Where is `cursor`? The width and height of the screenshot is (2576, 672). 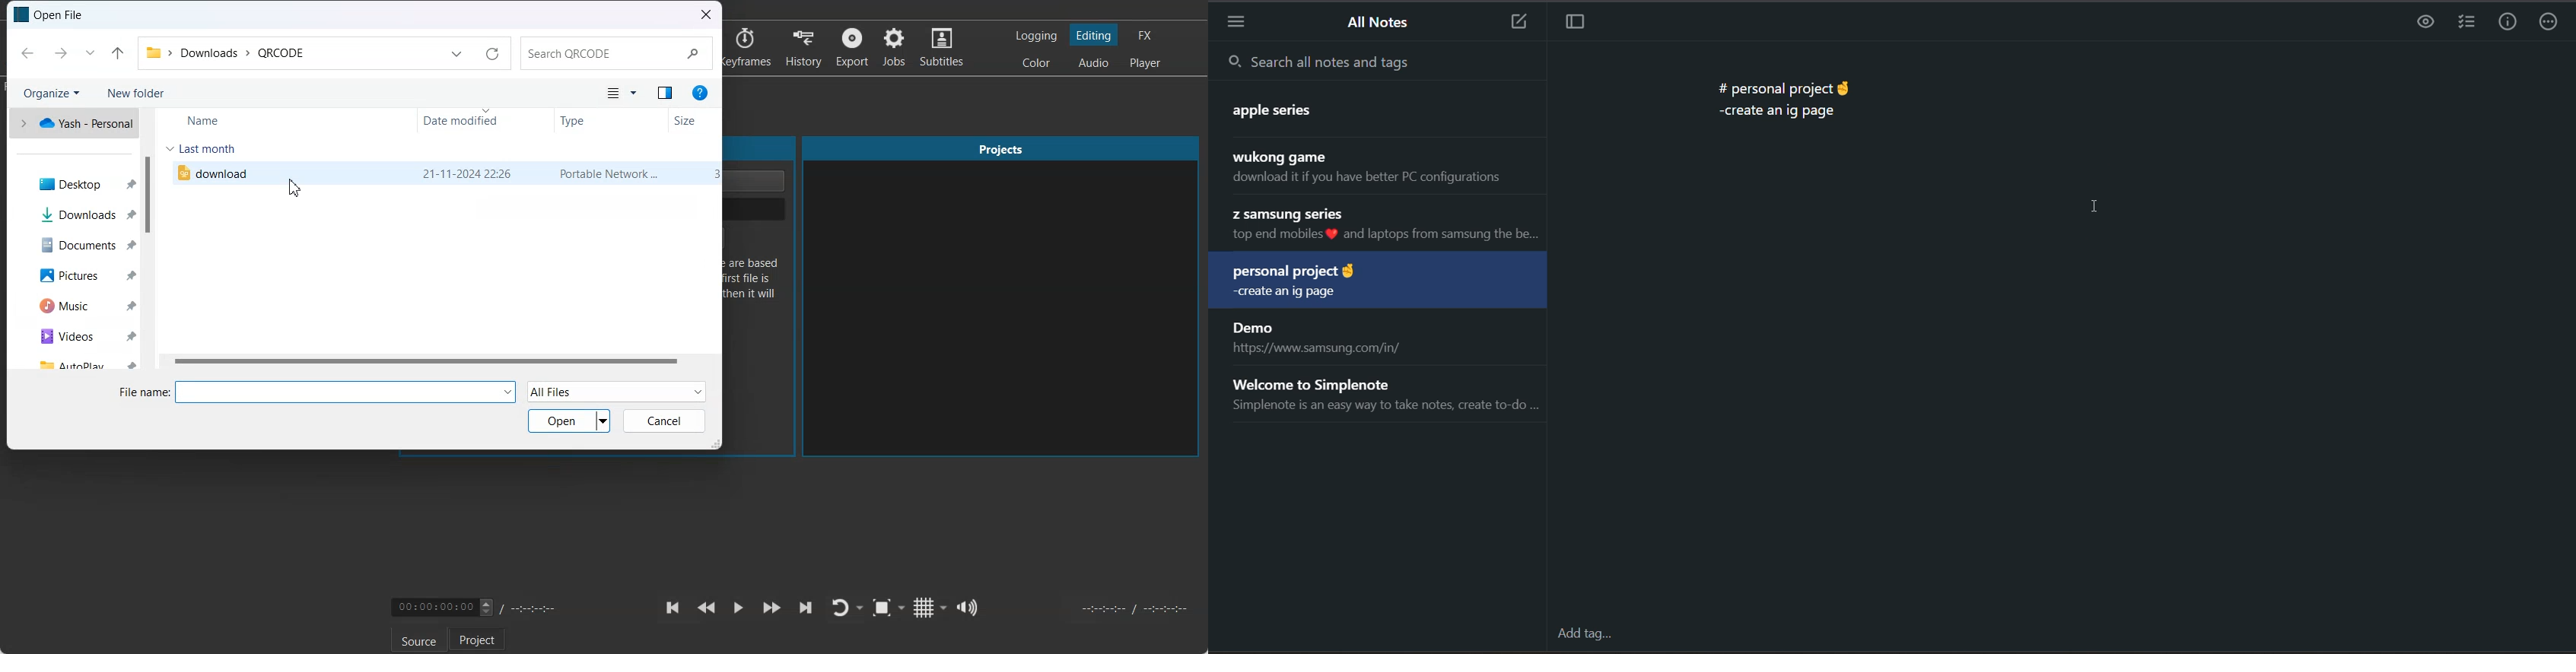
cursor is located at coordinates (291, 187).